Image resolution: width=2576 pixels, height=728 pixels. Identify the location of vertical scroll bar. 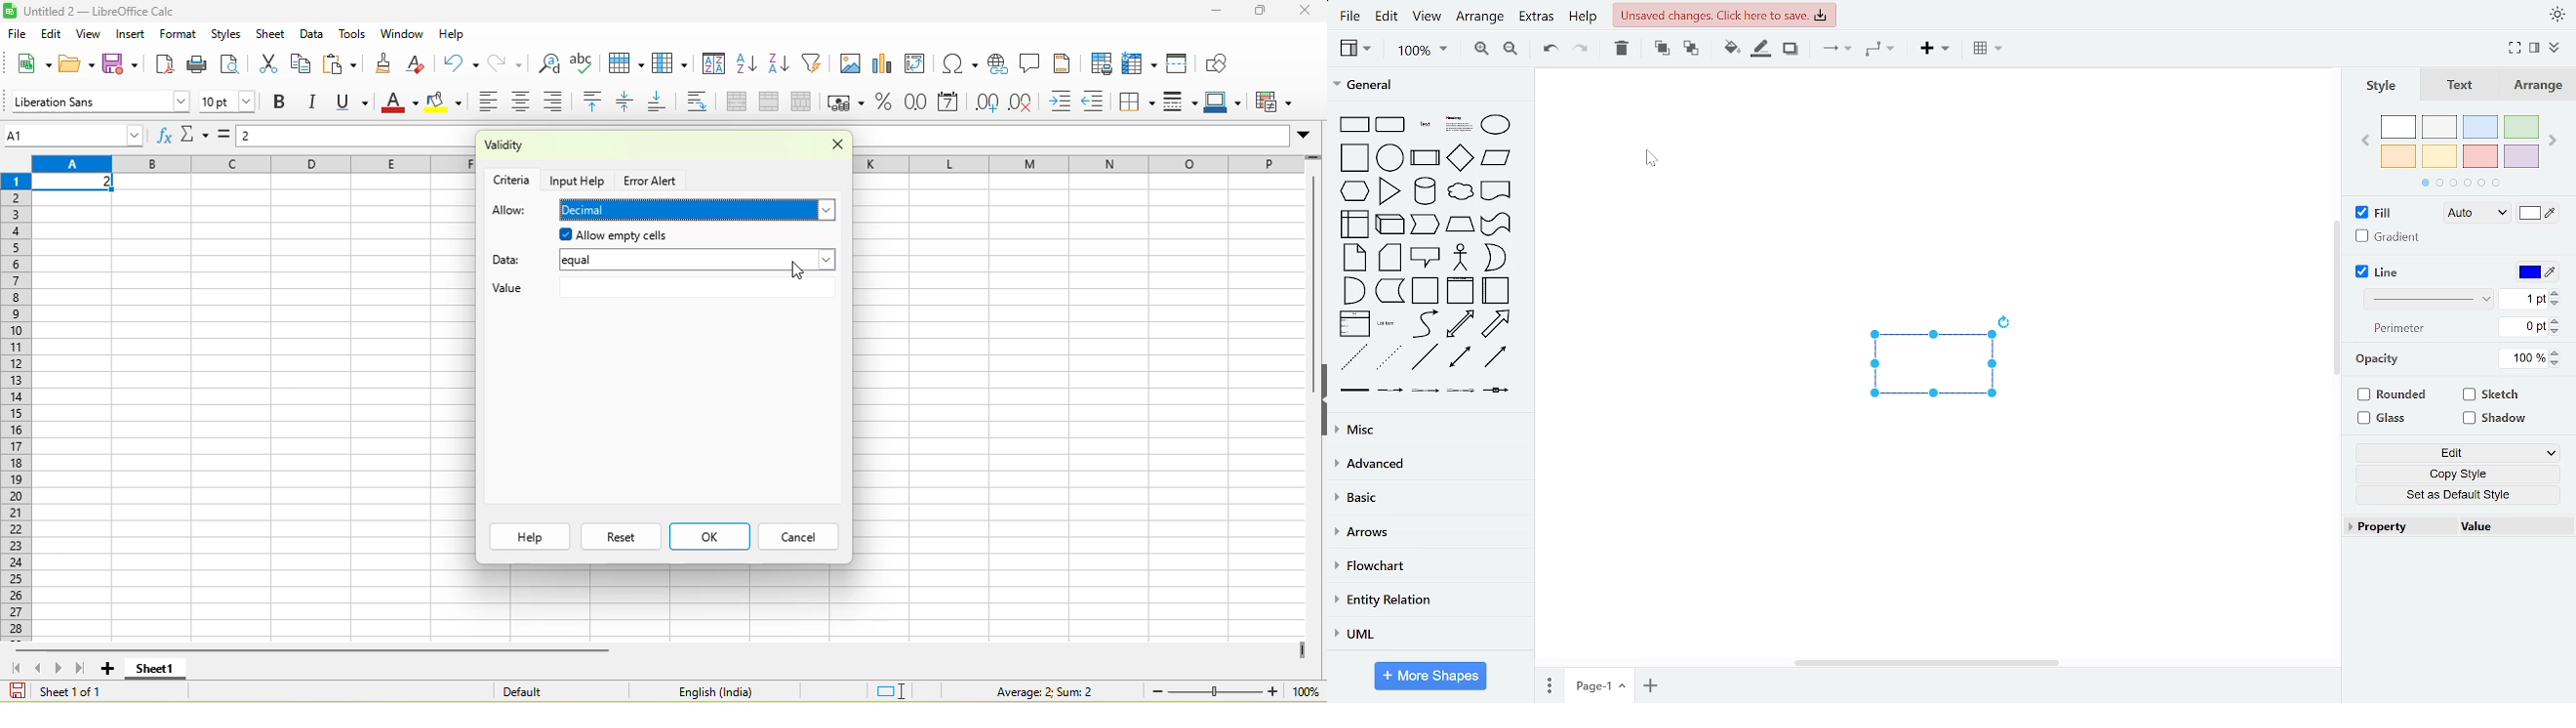
(2340, 292).